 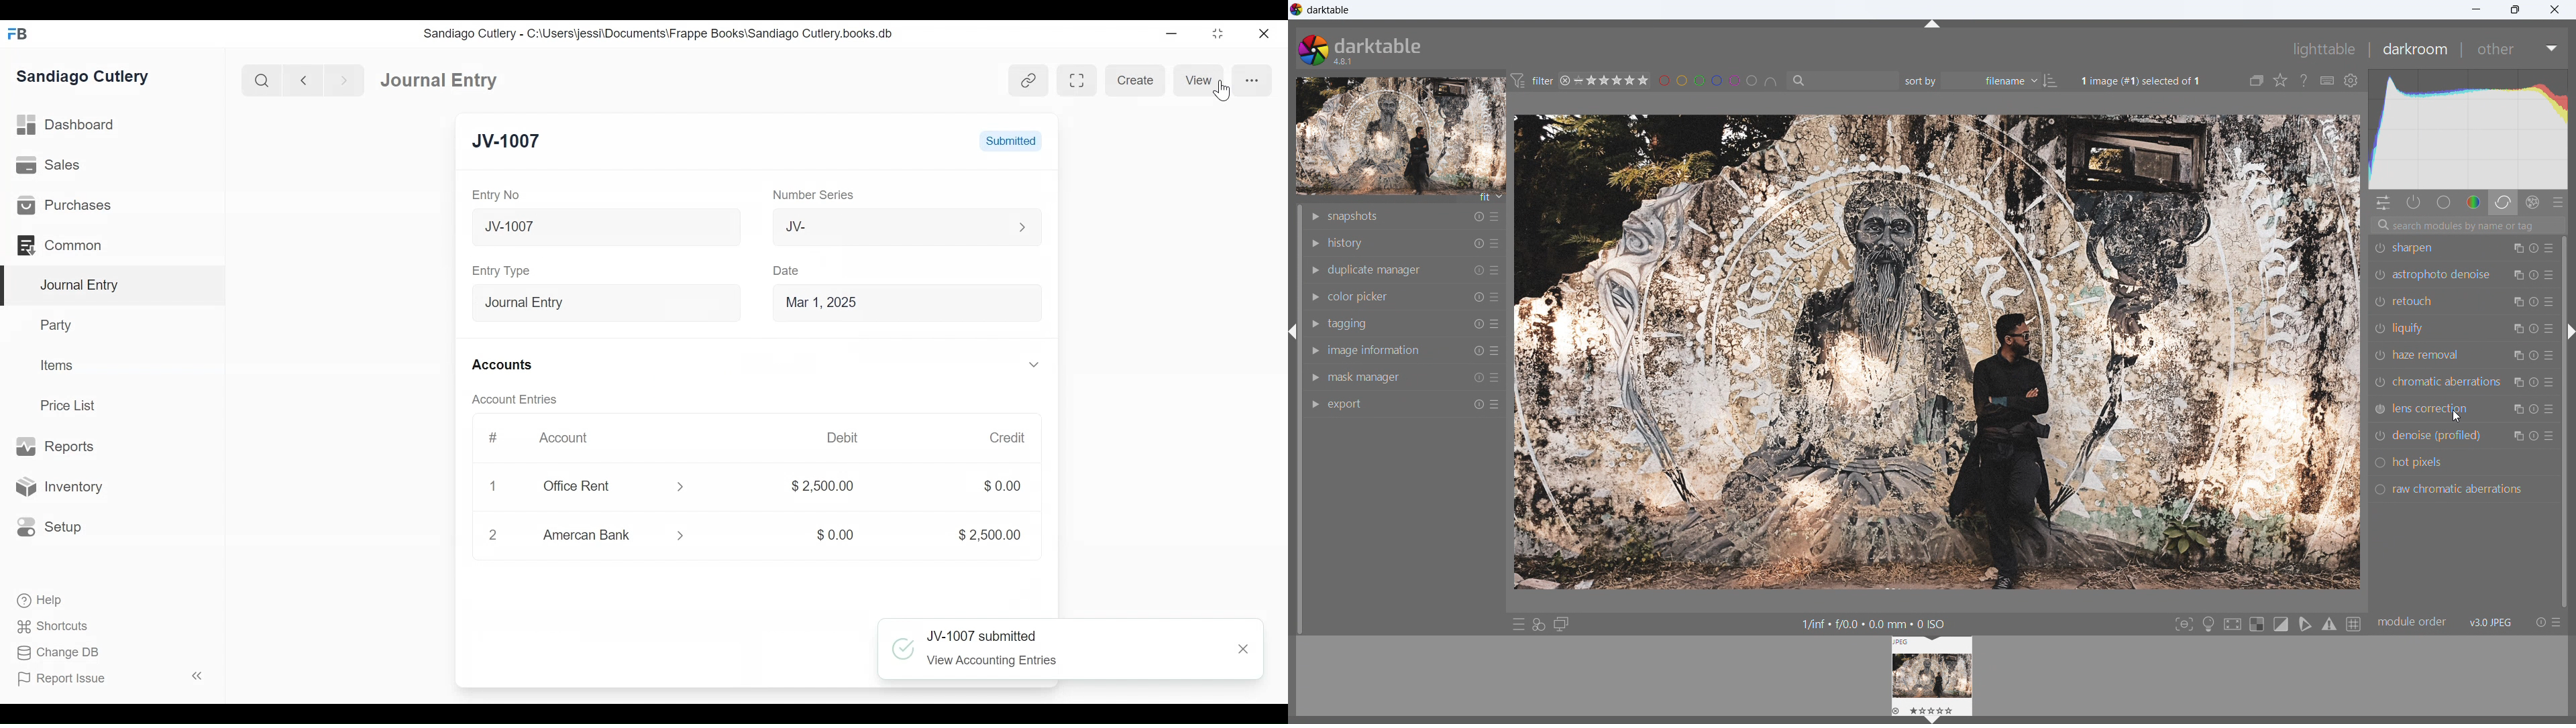 I want to click on Sandiago Cutlery, so click(x=90, y=78).